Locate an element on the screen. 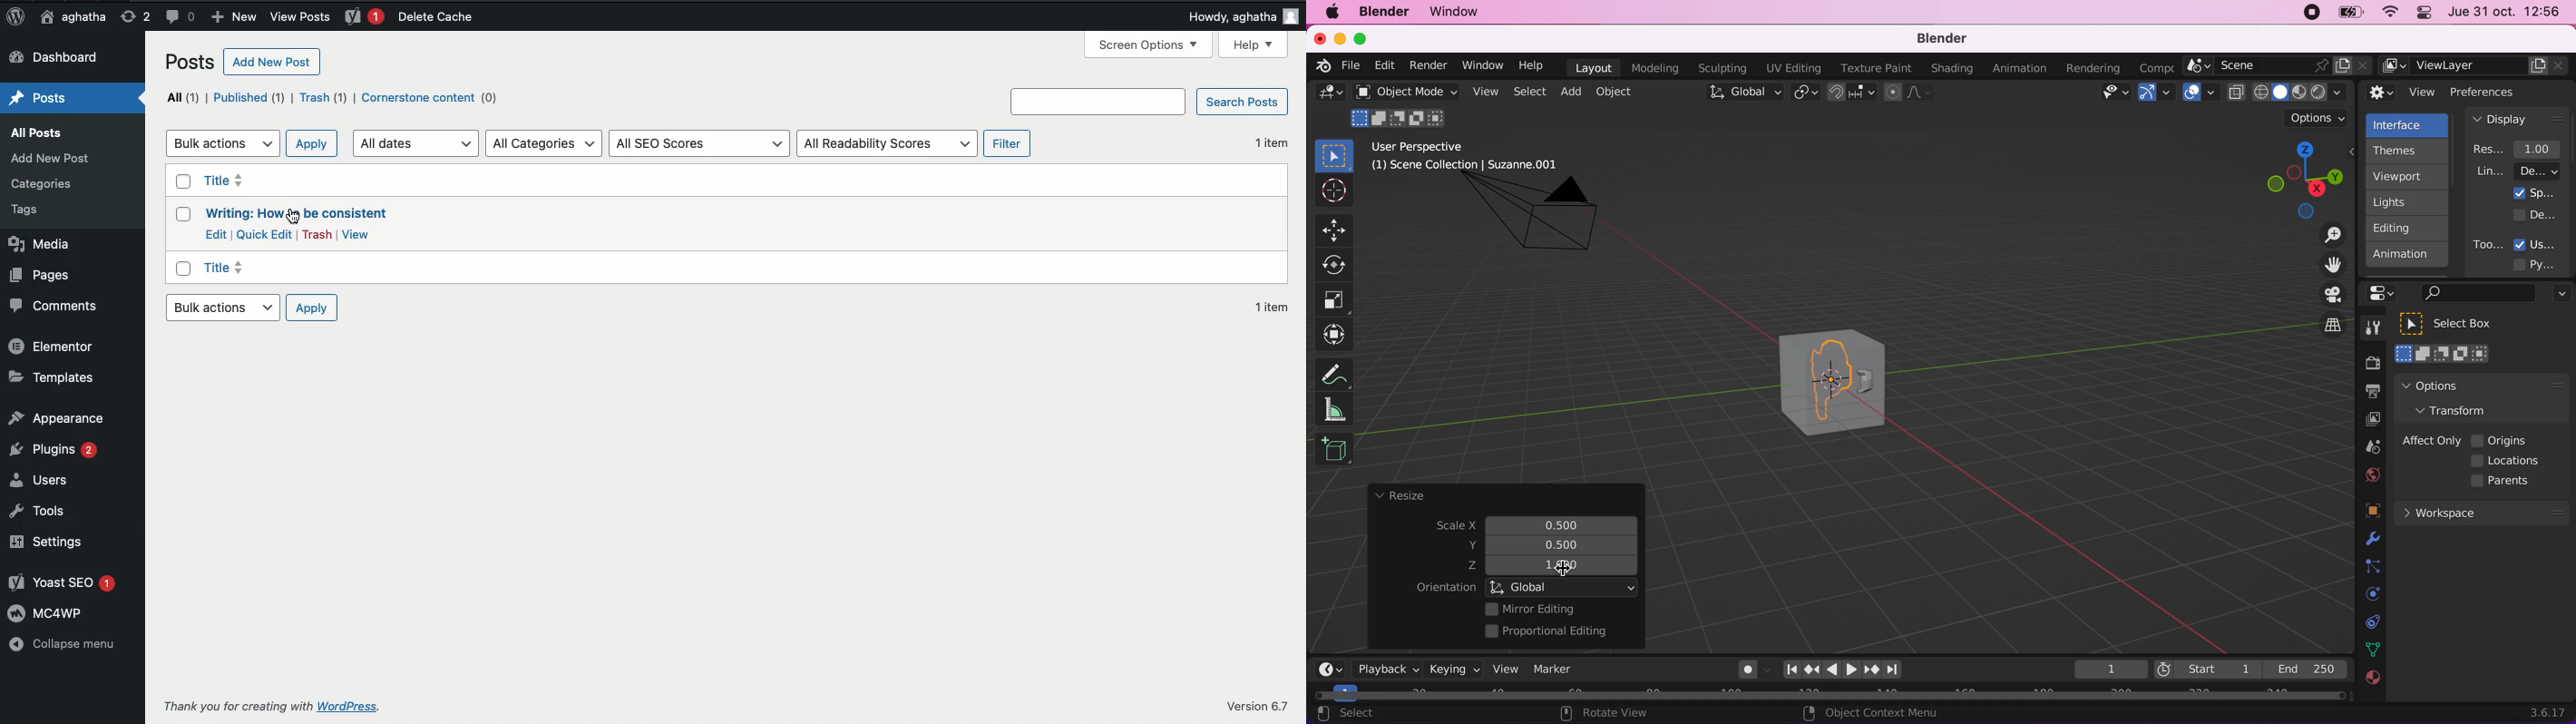  display panel is located at coordinates (2517, 118).